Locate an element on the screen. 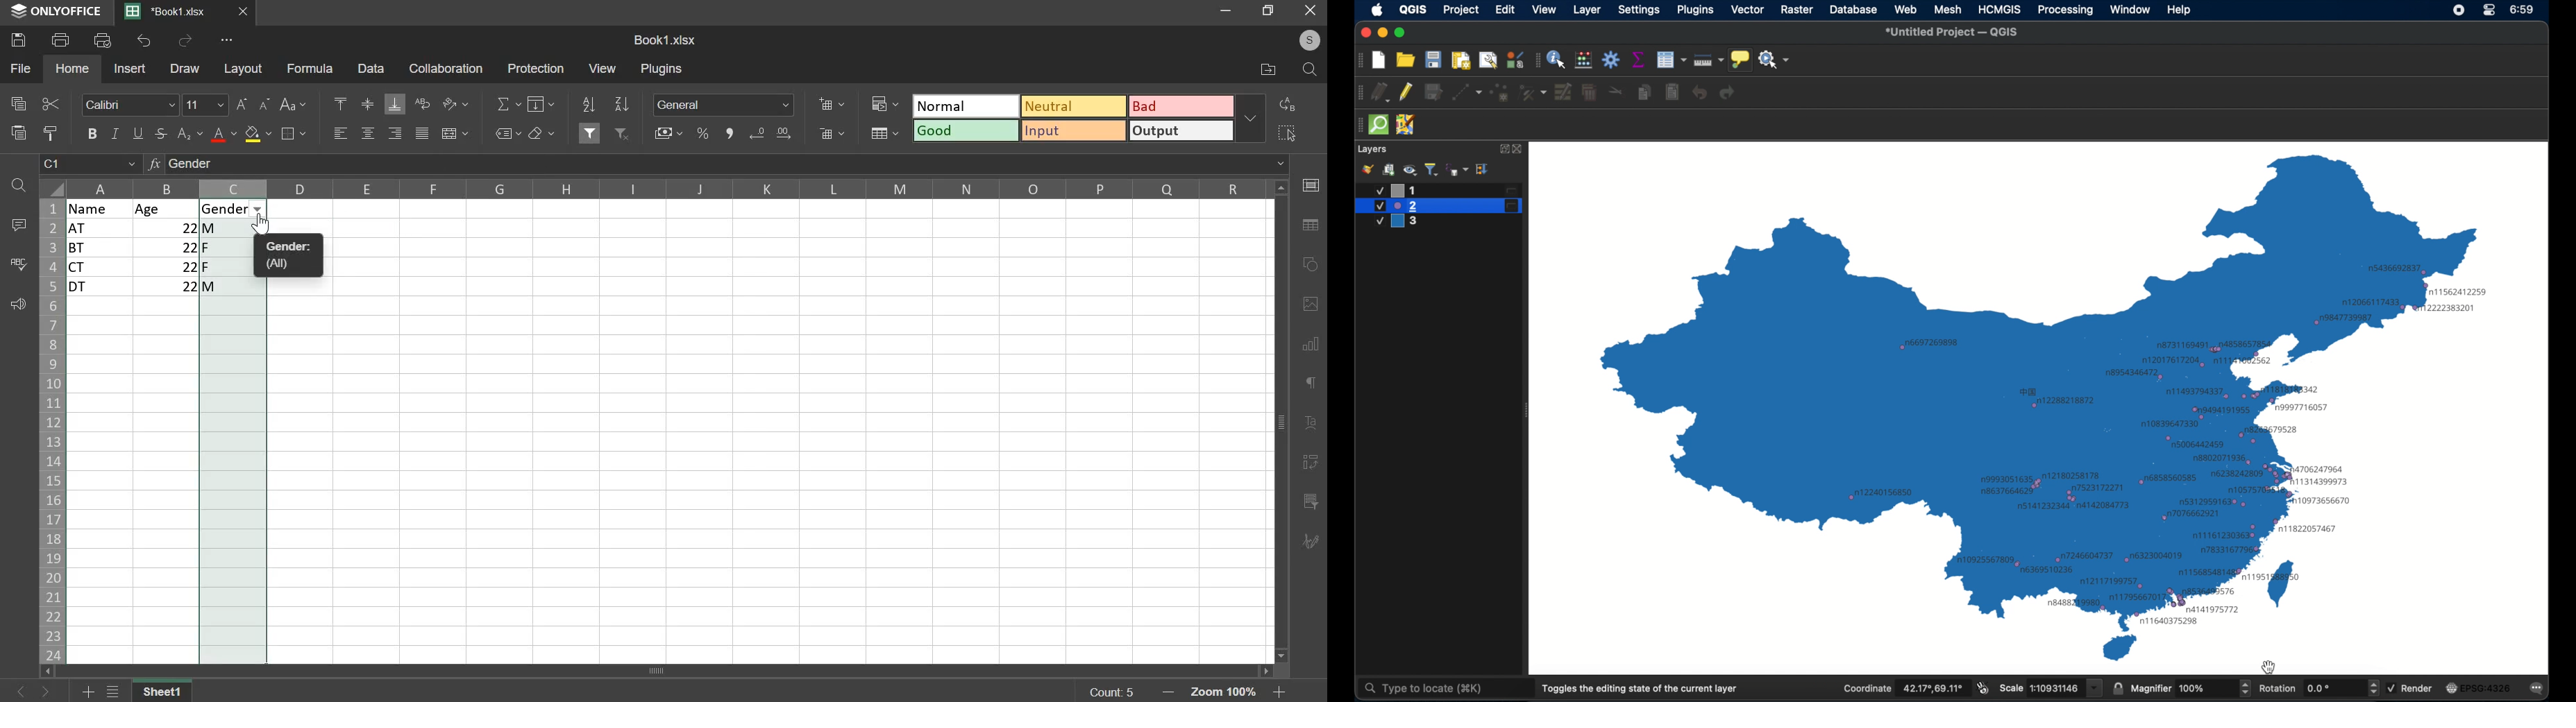 This screenshot has width=2576, height=728. toggle extents and mouse display position is located at coordinates (1984, 688).